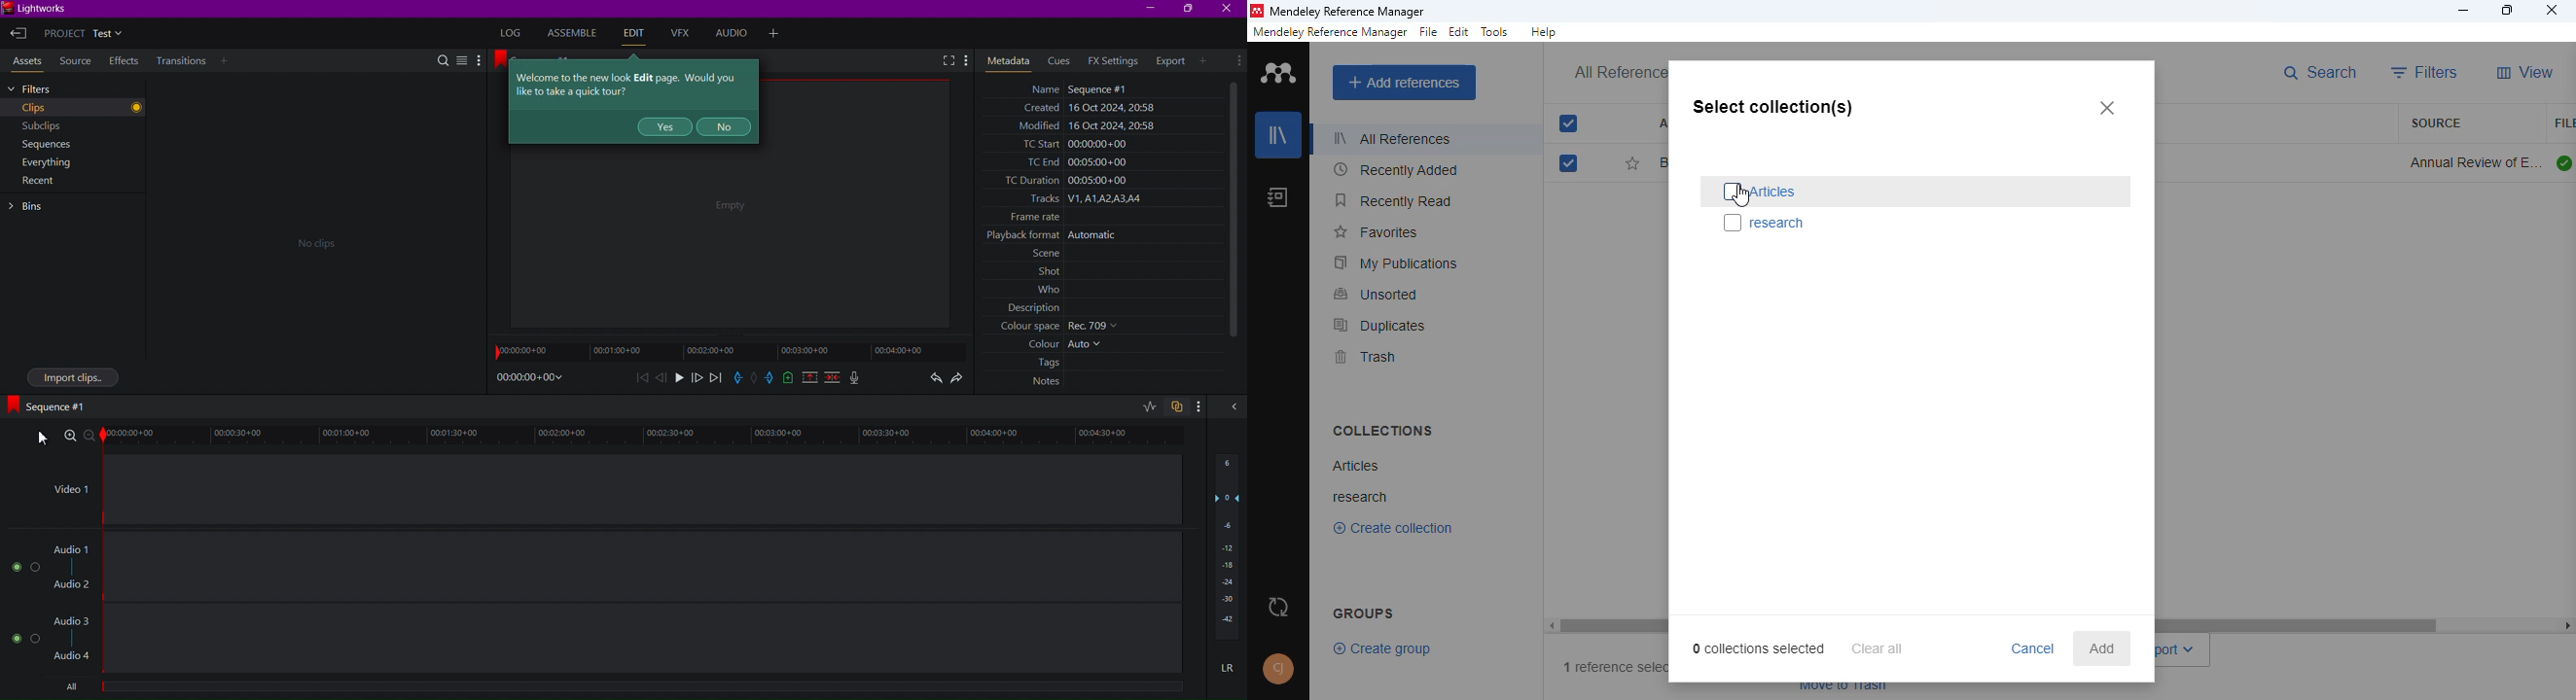 Image resolution: width=2576 pixels, height=700 pixels. I want to click on Maximize, so click(1190, 10).